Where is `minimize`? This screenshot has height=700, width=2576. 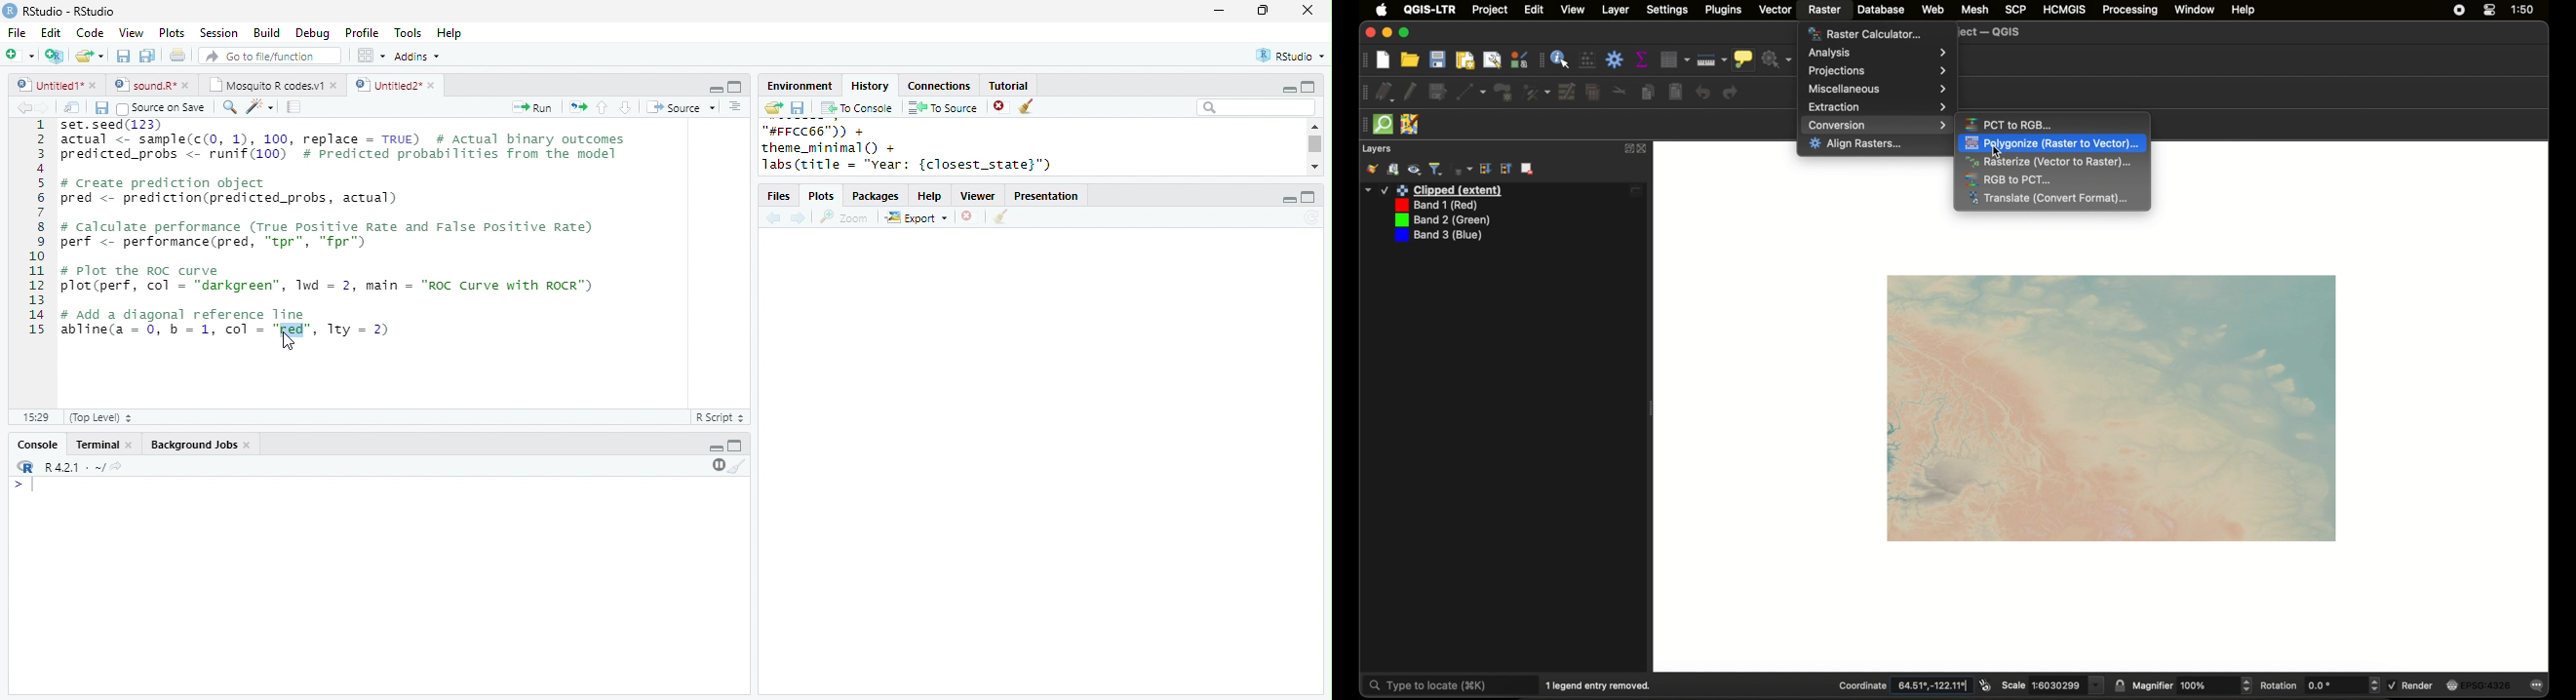
minimize is located at coordinates (716, 88).